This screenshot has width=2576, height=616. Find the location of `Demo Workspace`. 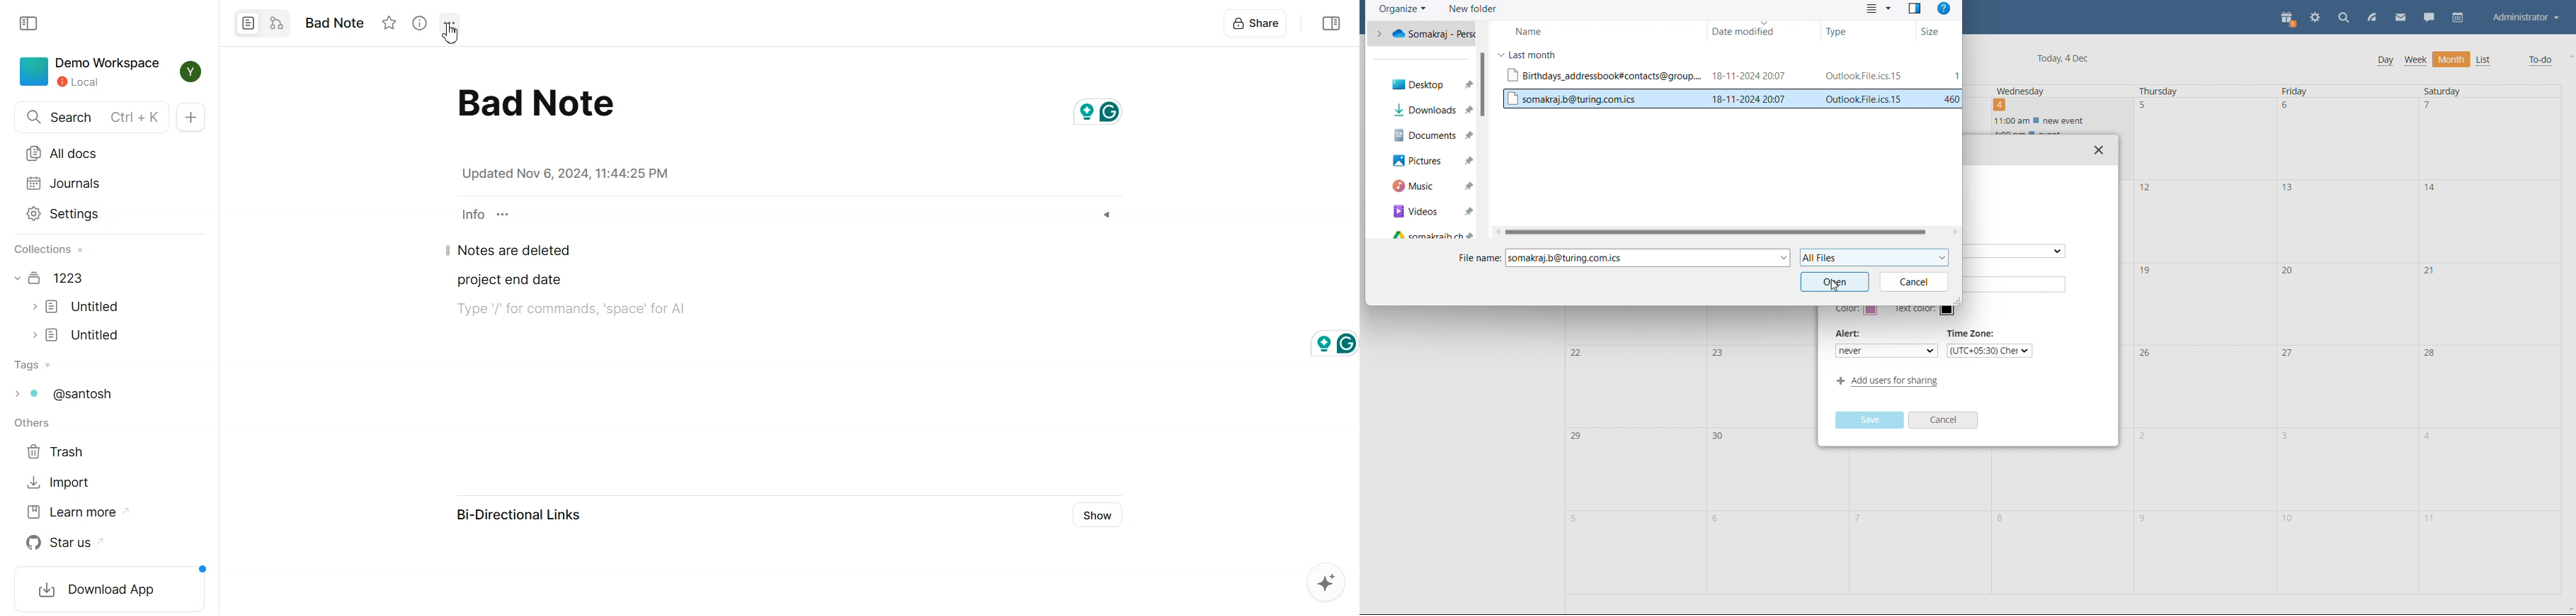

Demo Workspace is located at coordinates (86, 72).